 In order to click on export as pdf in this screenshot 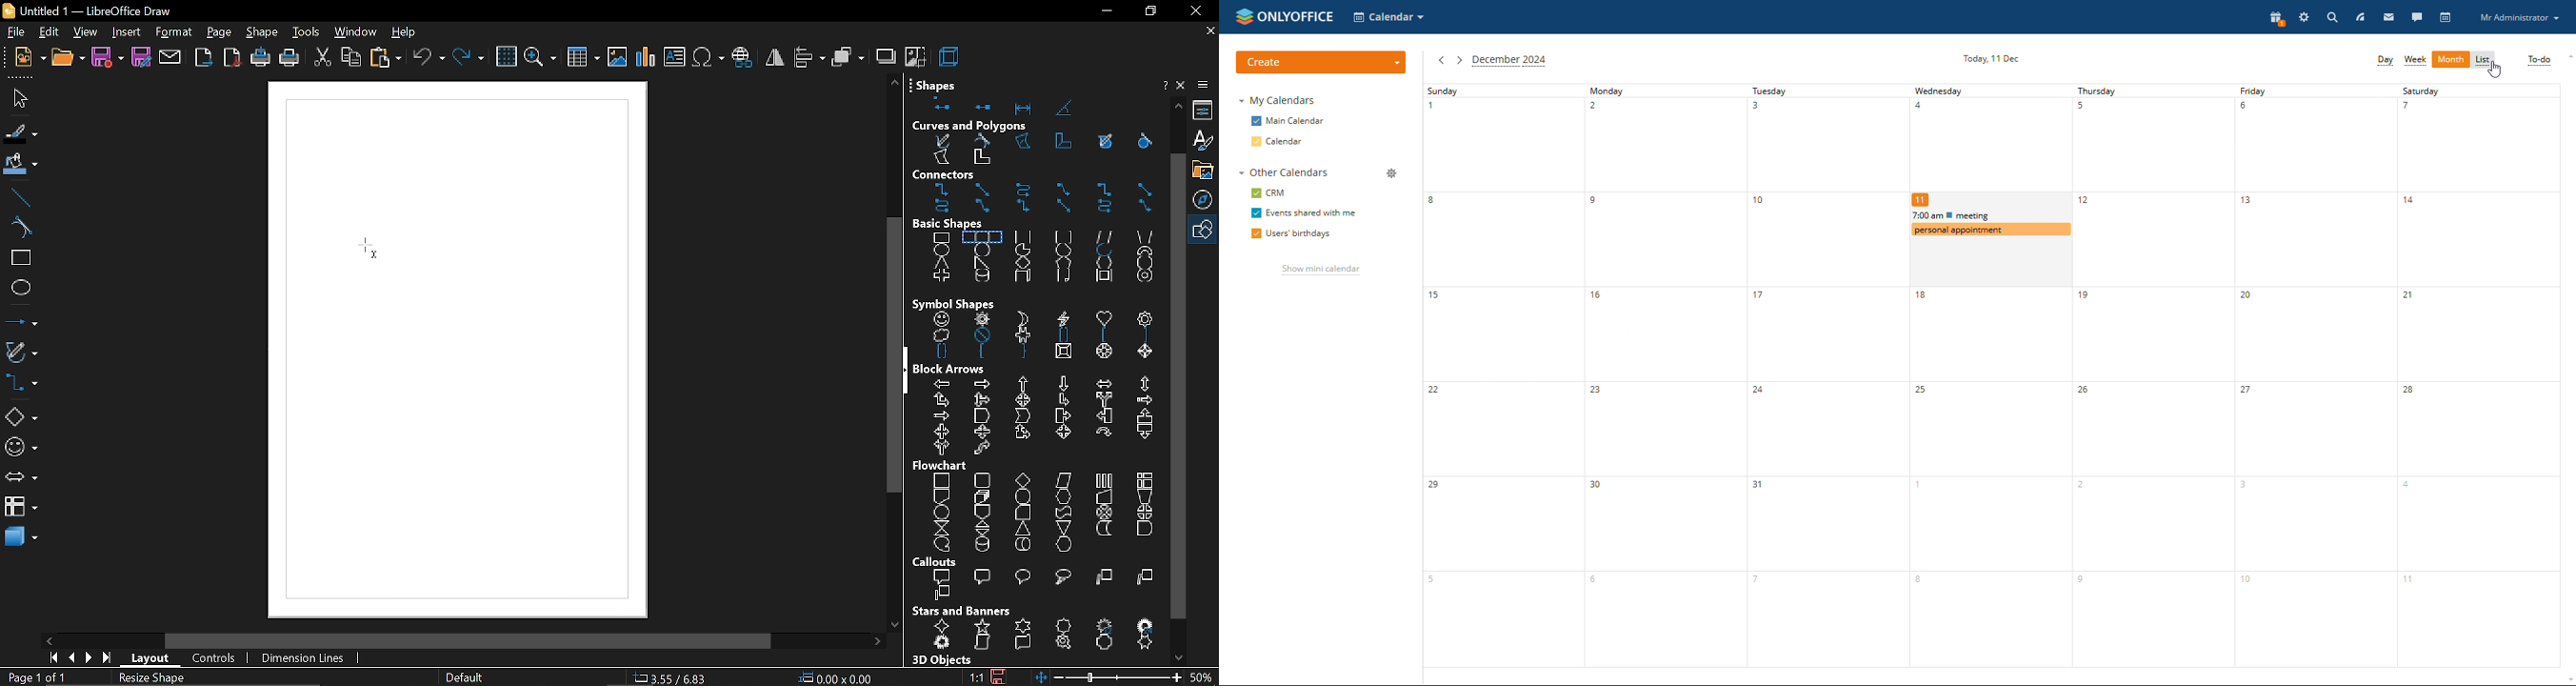, I will do `click(232, 57)`.